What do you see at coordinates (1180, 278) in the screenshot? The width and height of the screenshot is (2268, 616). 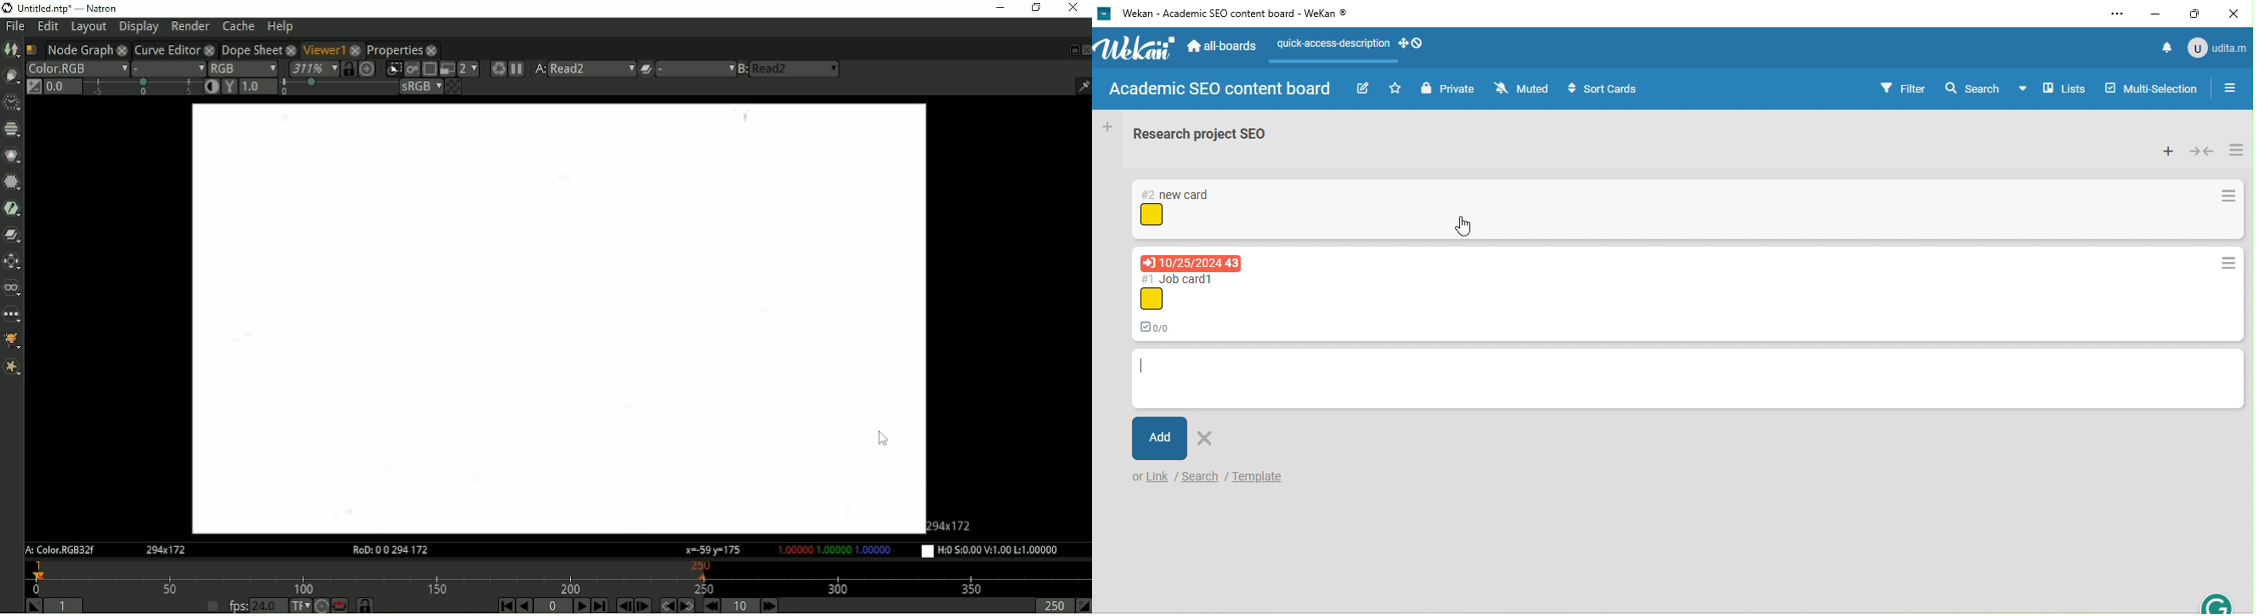 I see `card titles ` at bounding box center [1180, 278].